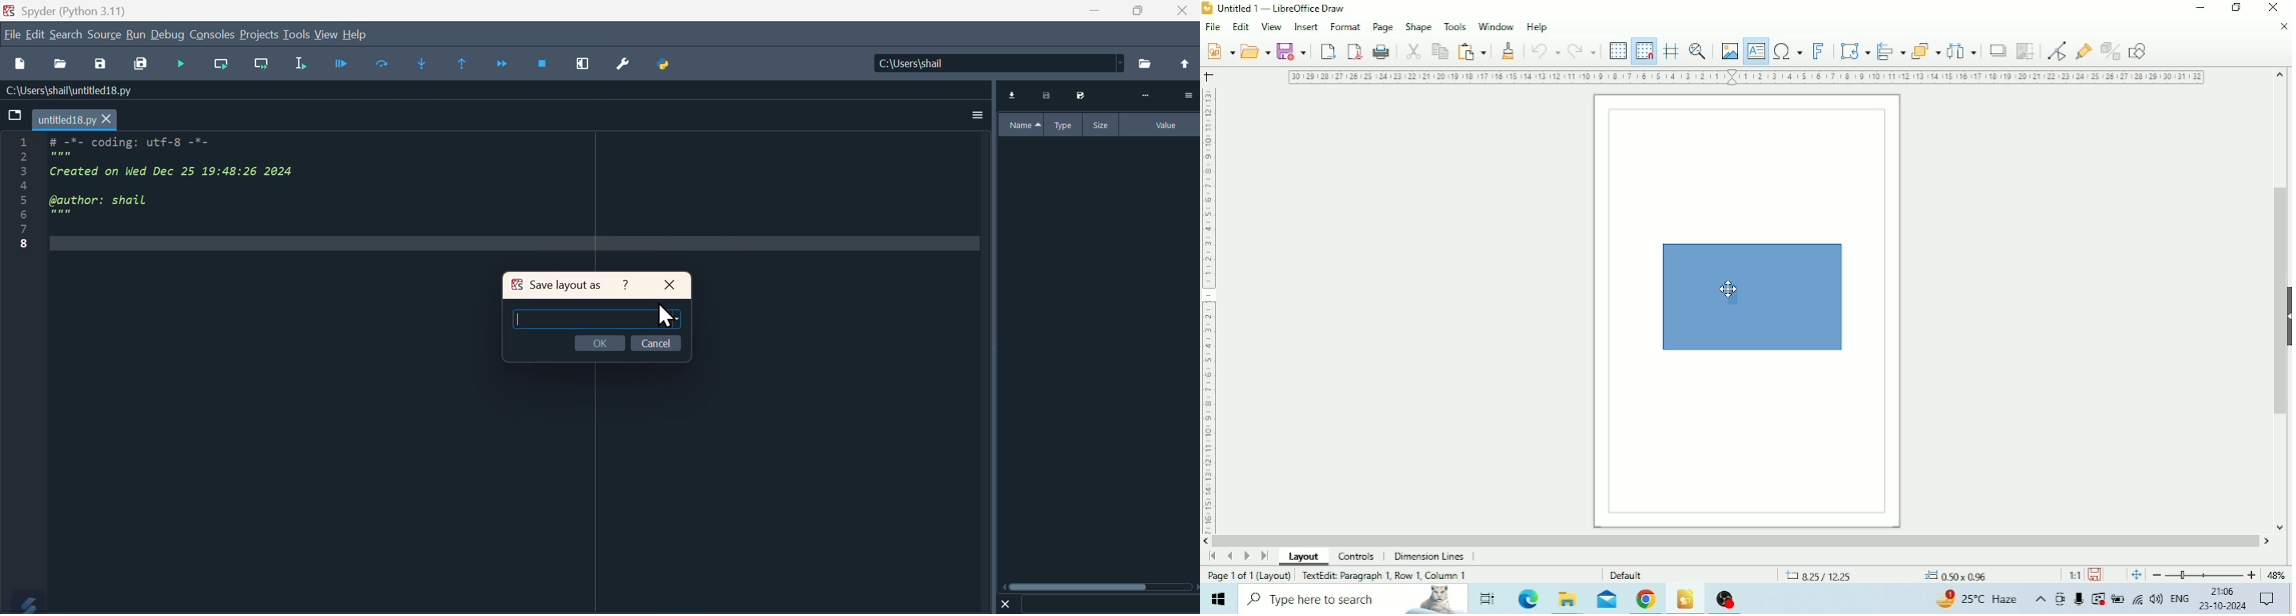  What do you see at coordinates (621, 66) in the screenshot?
I see `Preferences` at bounding box center [621, 66].